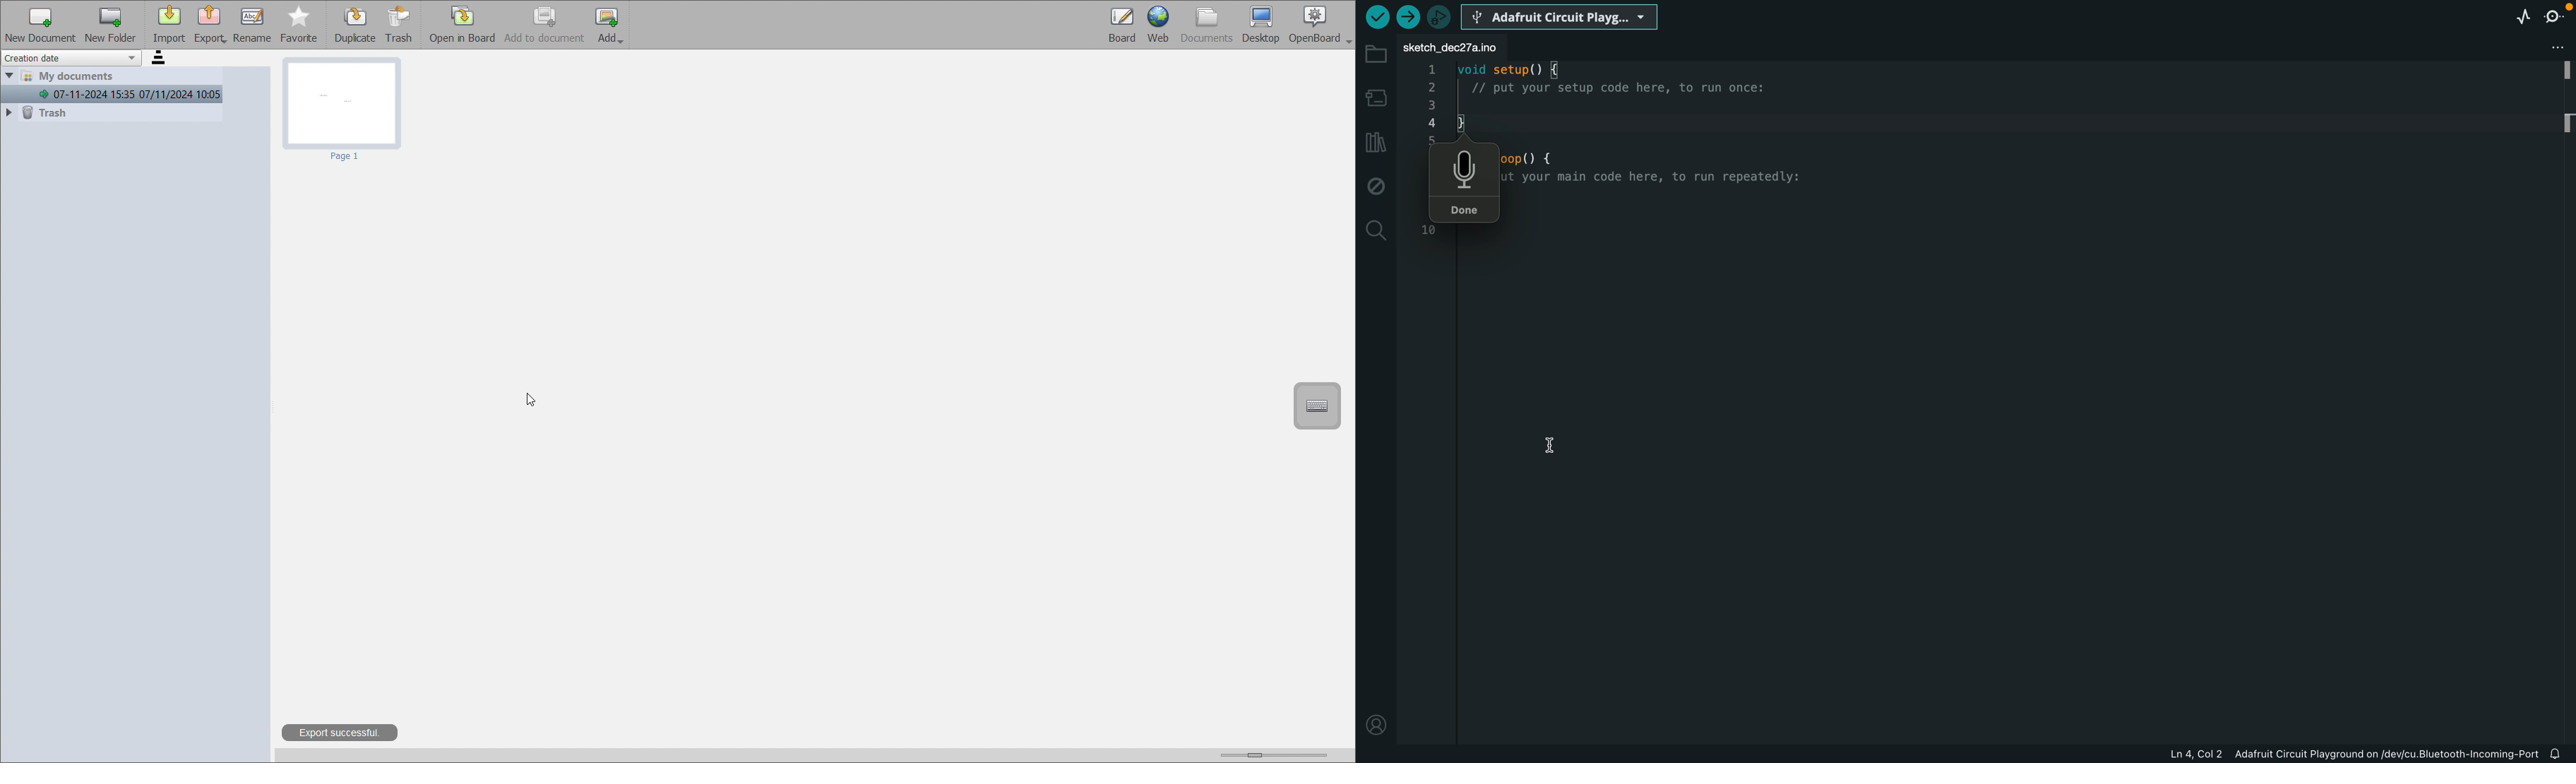 The image size is (2576, 784). Describe the element at coordinates (609, 25) in the screenshot. I see `add image` at that location.